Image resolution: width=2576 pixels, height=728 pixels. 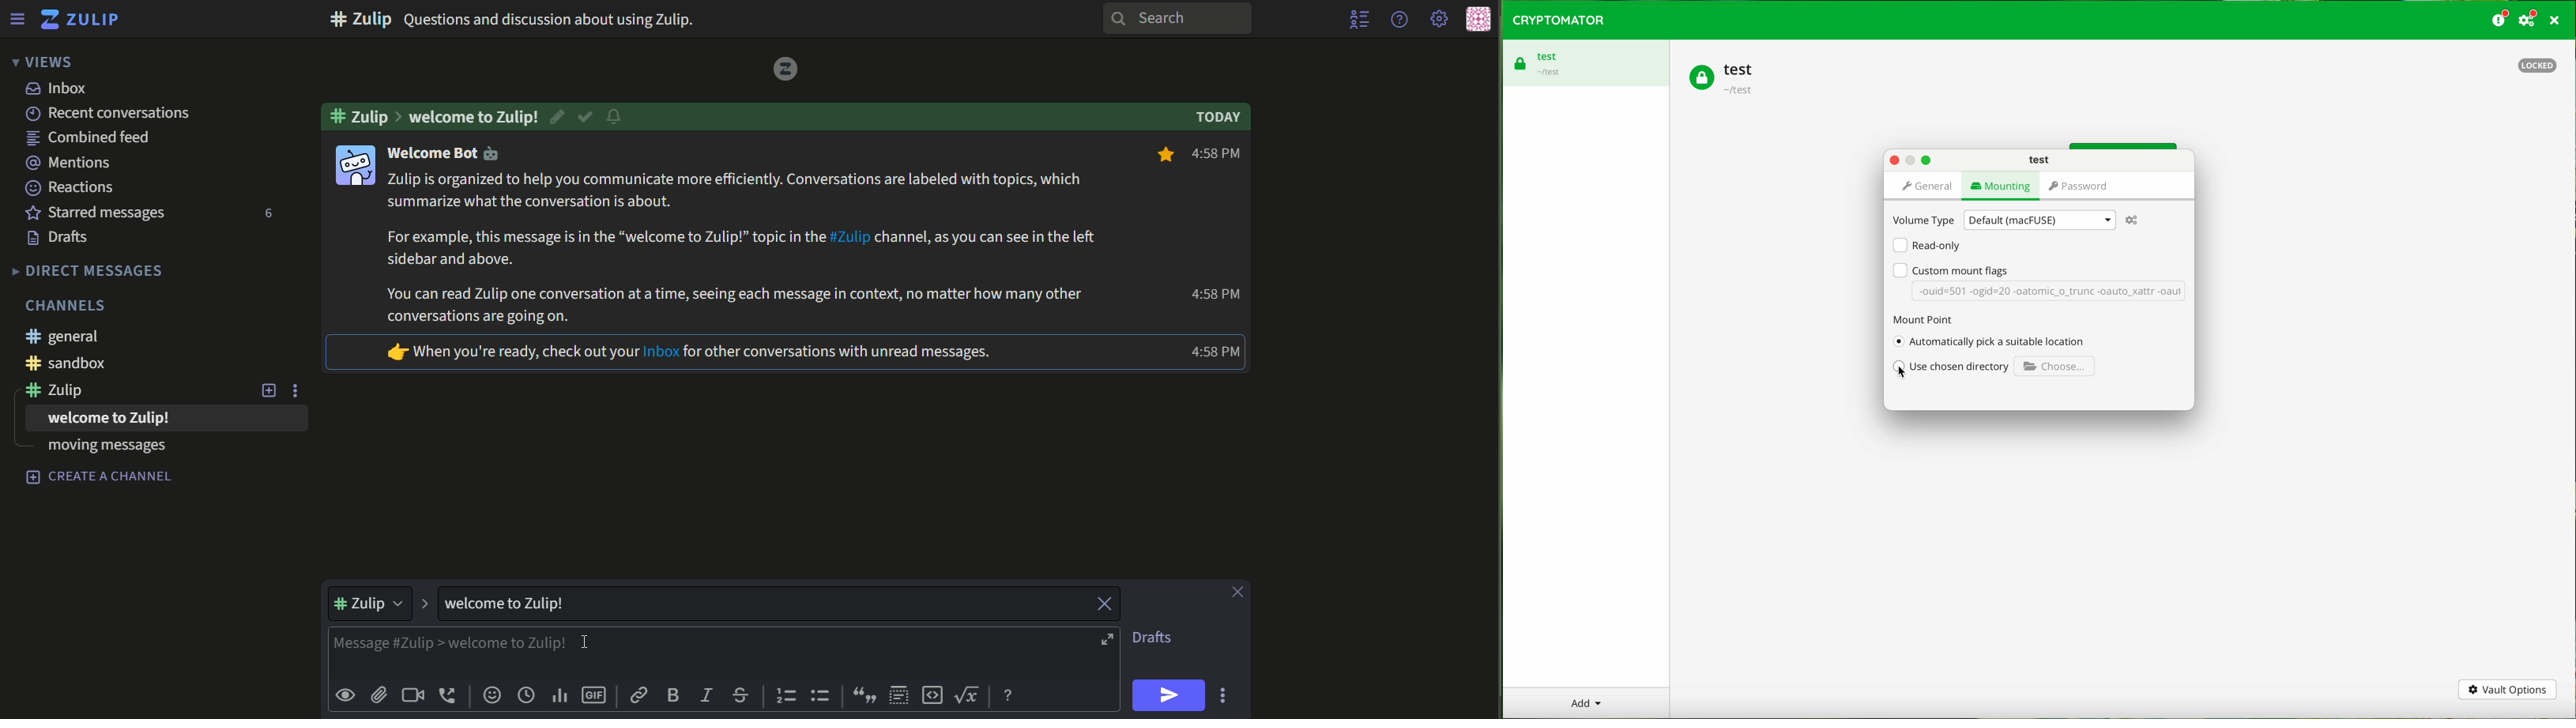 I want to click on Default (macFUSE) , so click(x=2038, y=221).